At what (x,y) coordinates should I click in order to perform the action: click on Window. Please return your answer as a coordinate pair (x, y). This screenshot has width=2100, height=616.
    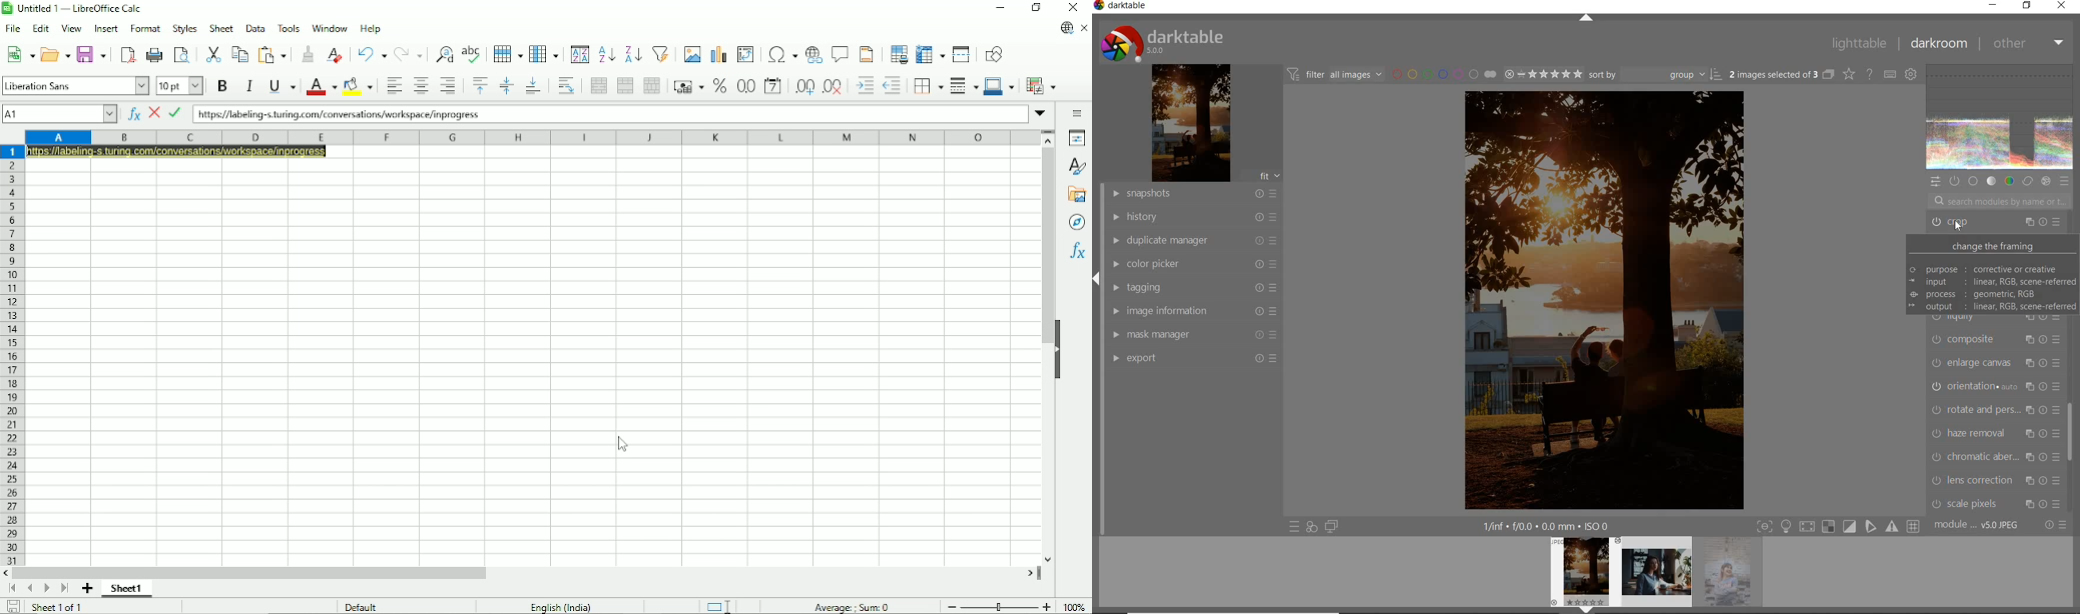
    Looking at the image, I should click on (330, 28).